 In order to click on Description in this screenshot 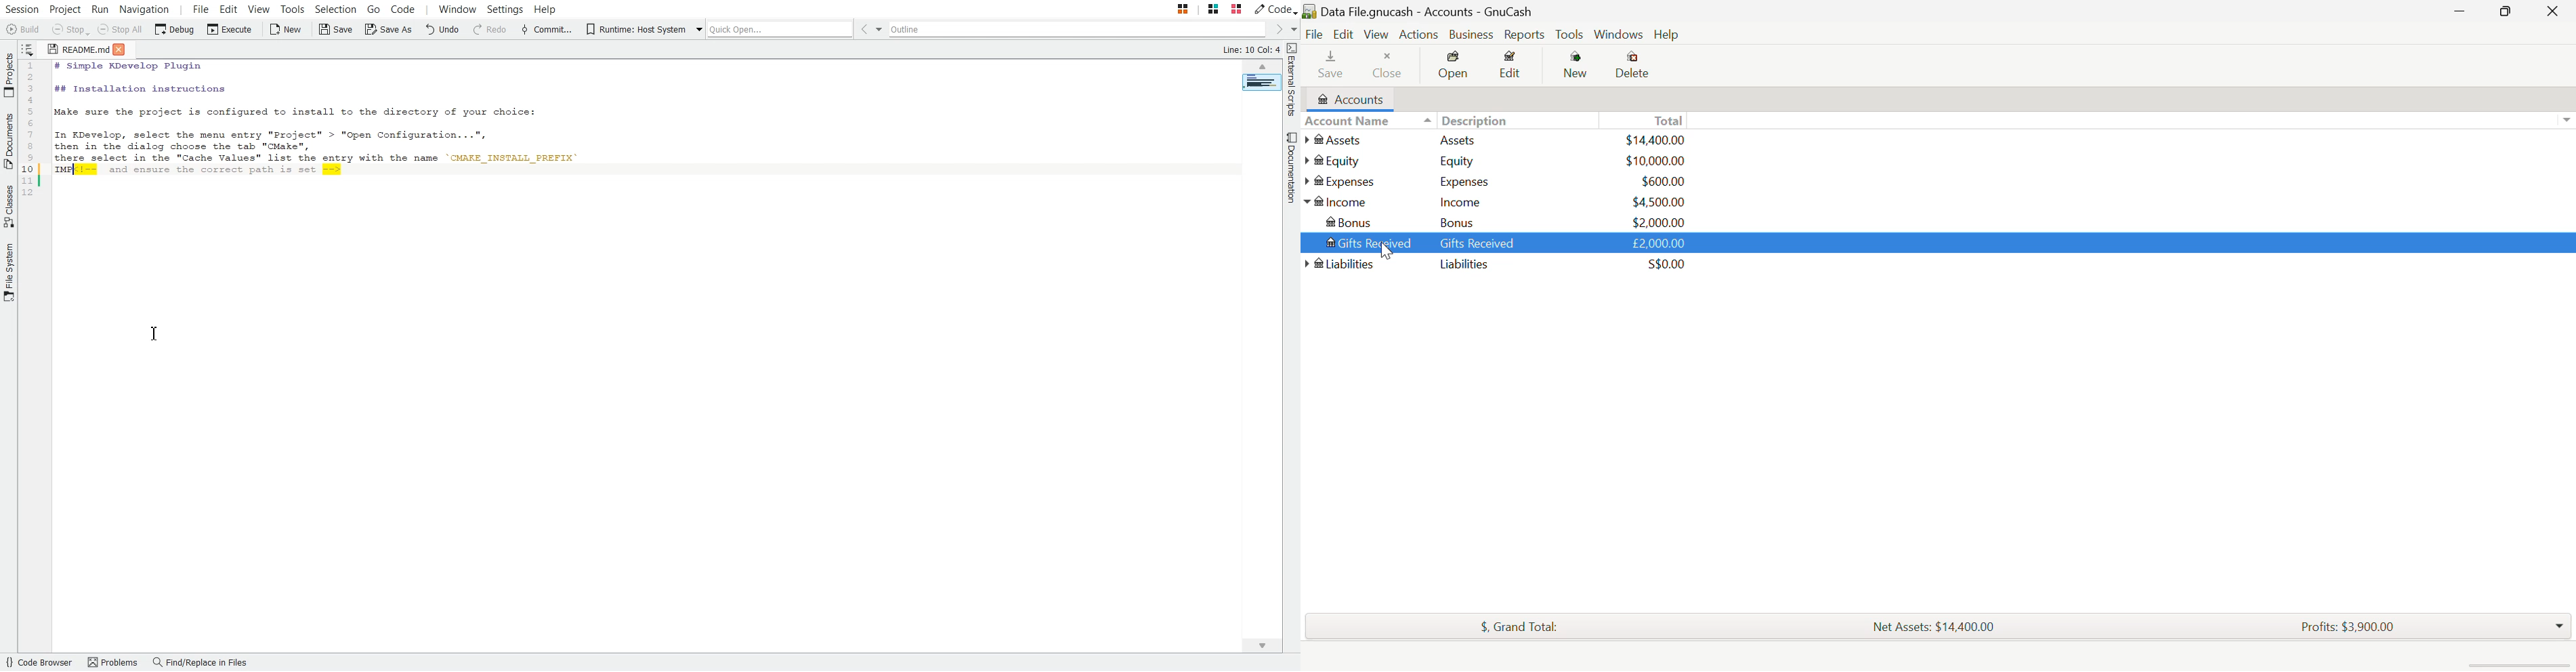, I will do `click(1466, 119)`.